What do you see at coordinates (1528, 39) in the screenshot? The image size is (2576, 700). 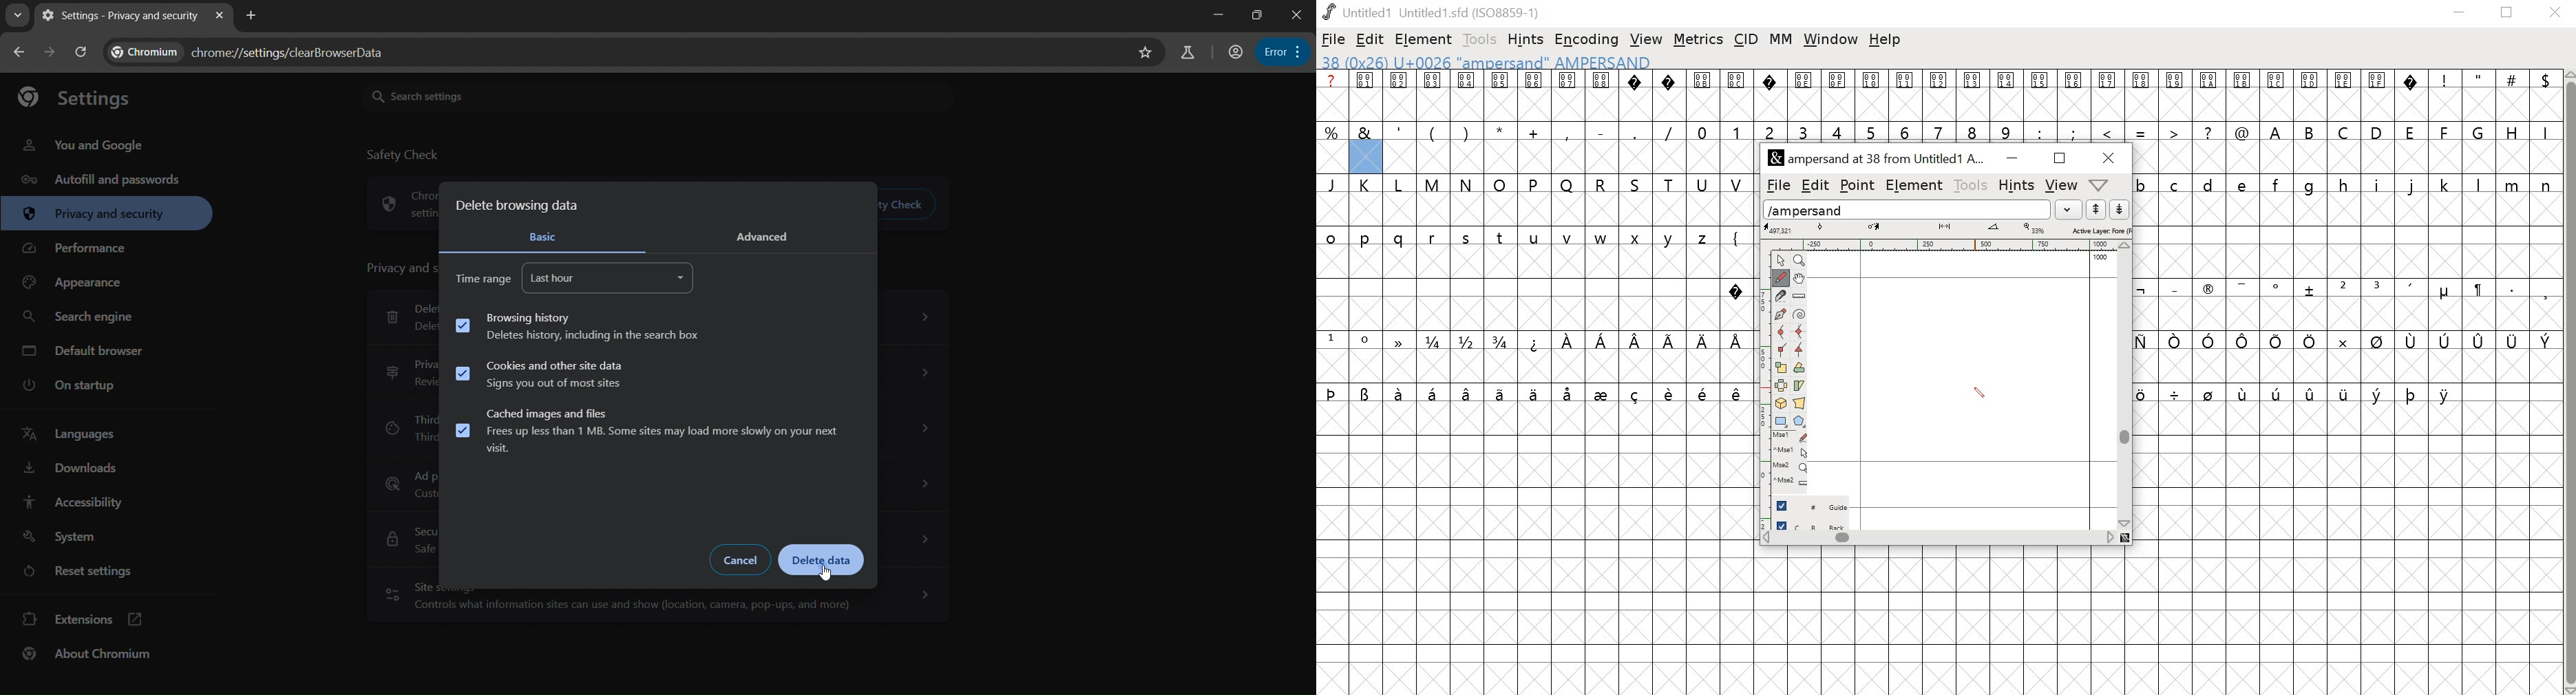 I see `hints` at bounding box center [1528, 39].